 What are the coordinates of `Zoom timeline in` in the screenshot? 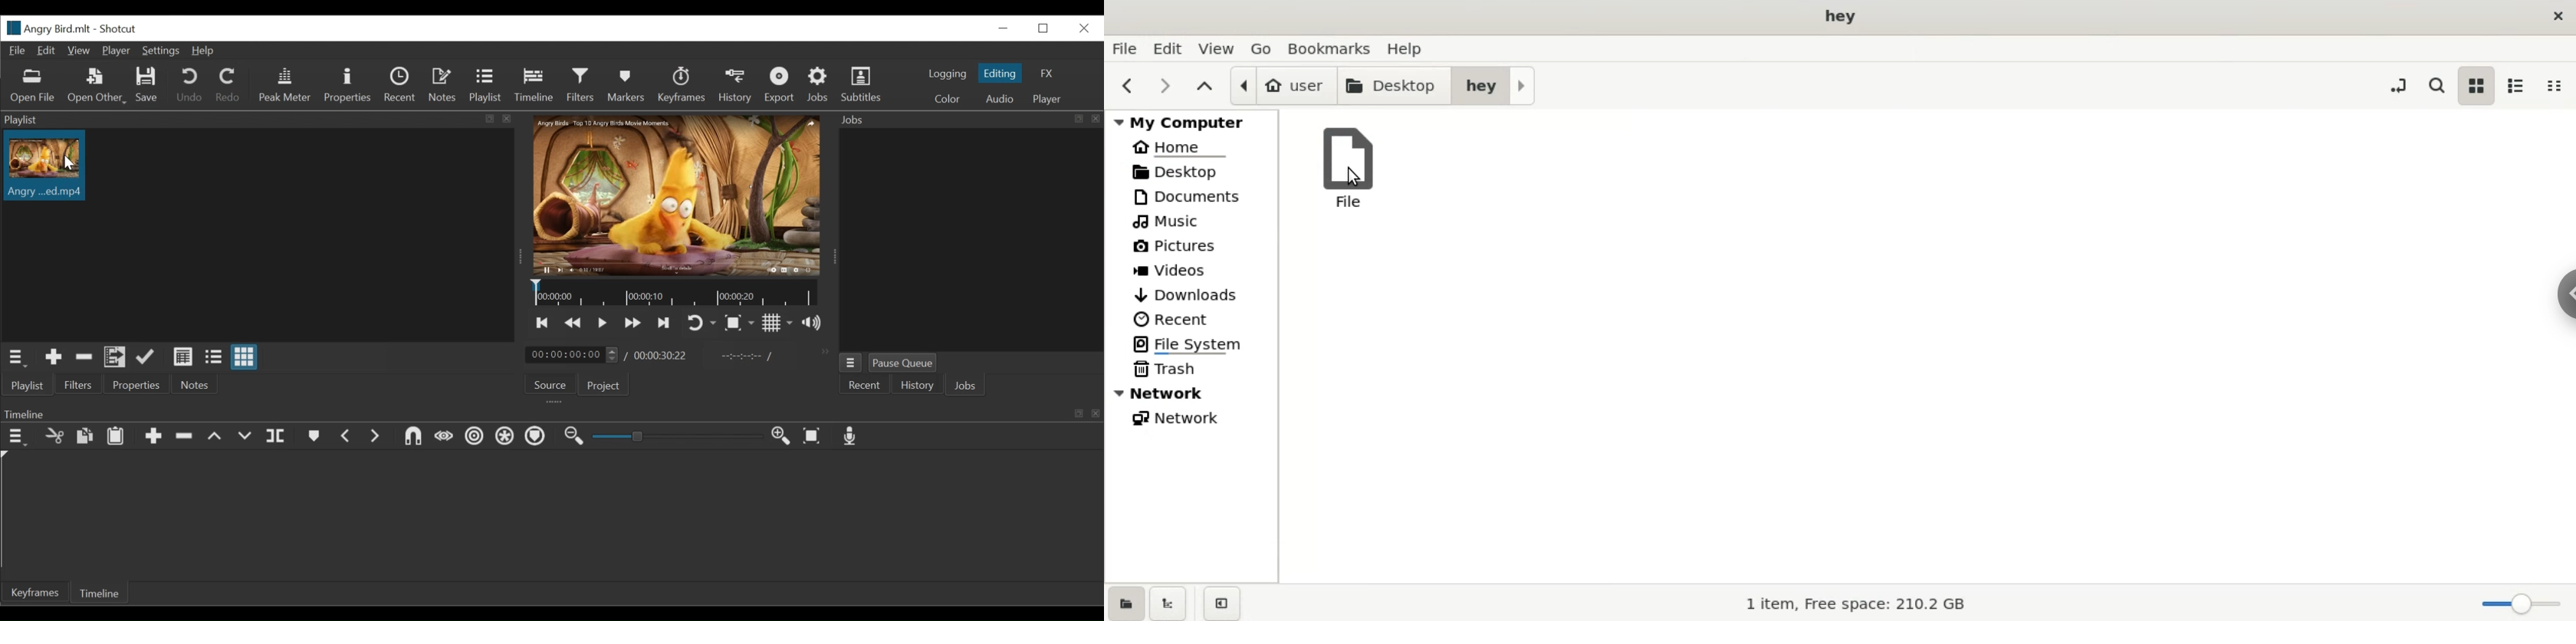 It's located at (781, 437).